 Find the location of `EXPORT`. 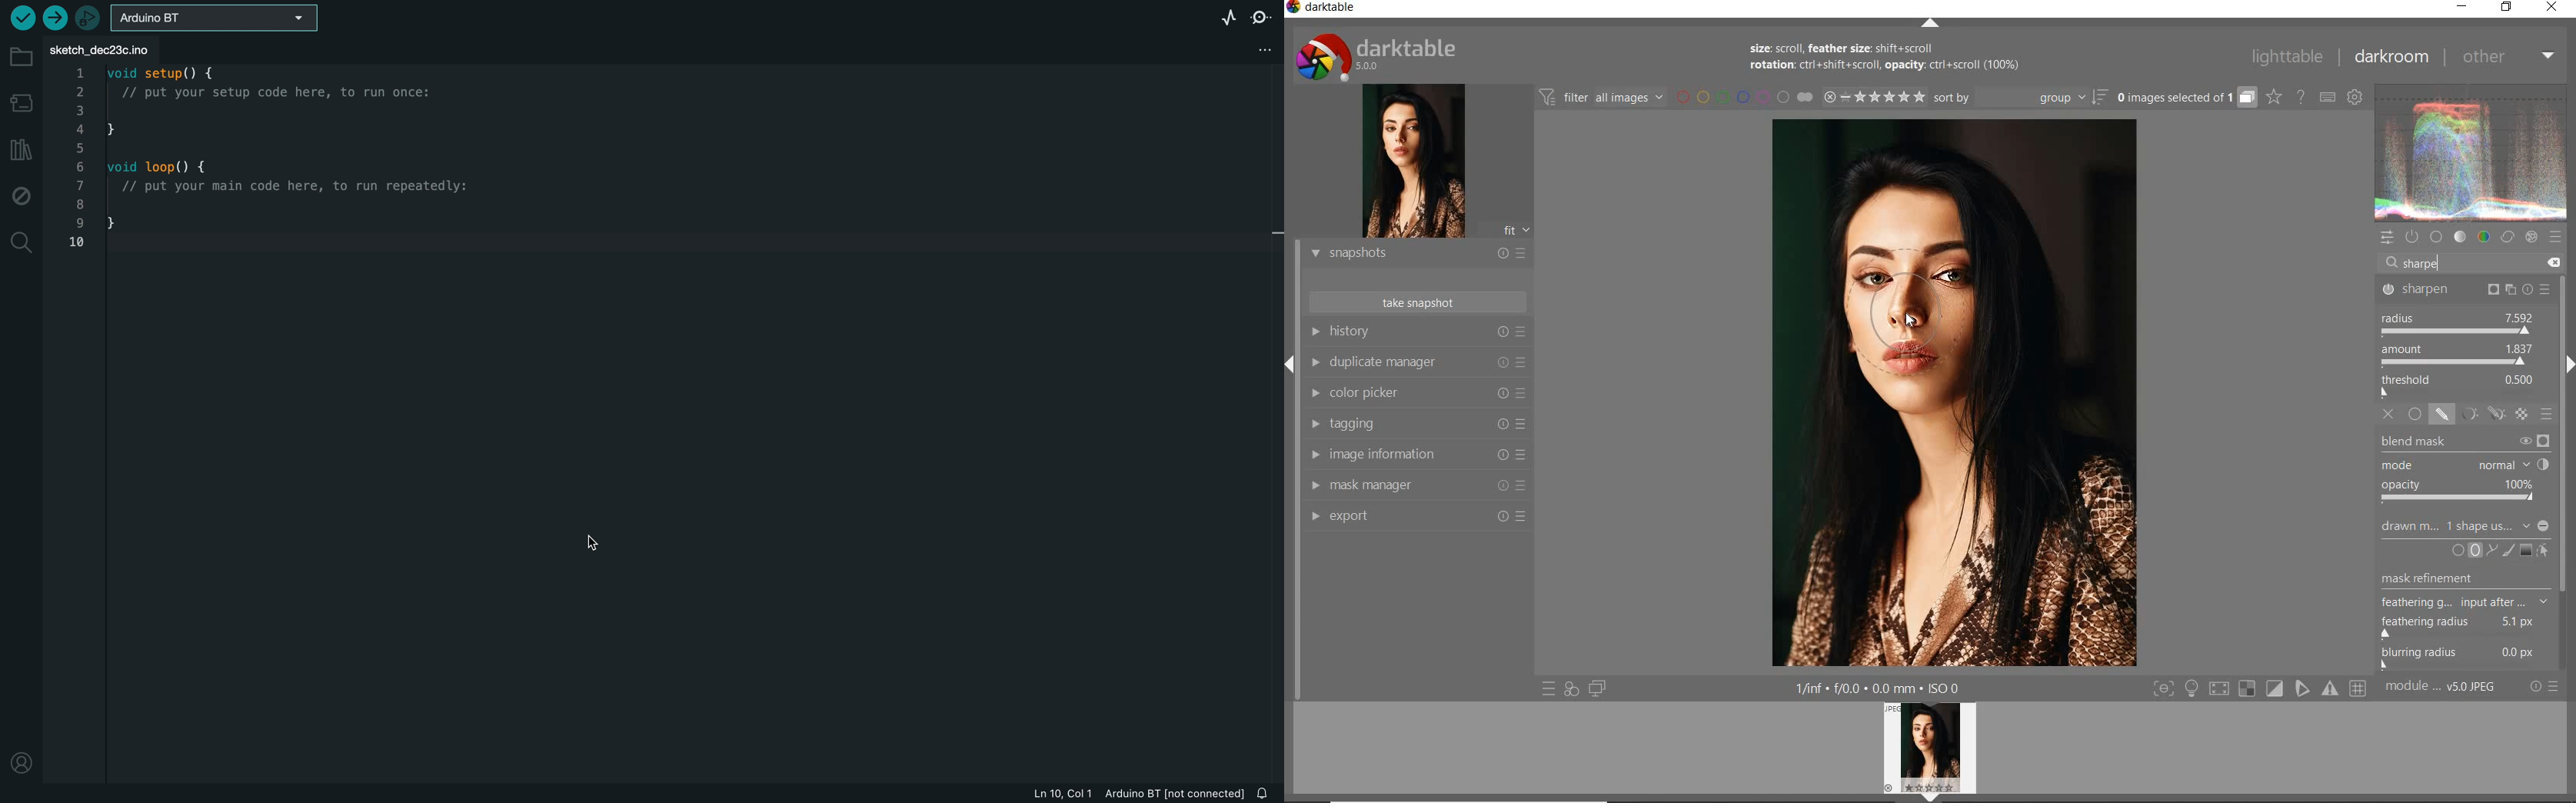

EXPORT is located at coordinates (1413, 517).